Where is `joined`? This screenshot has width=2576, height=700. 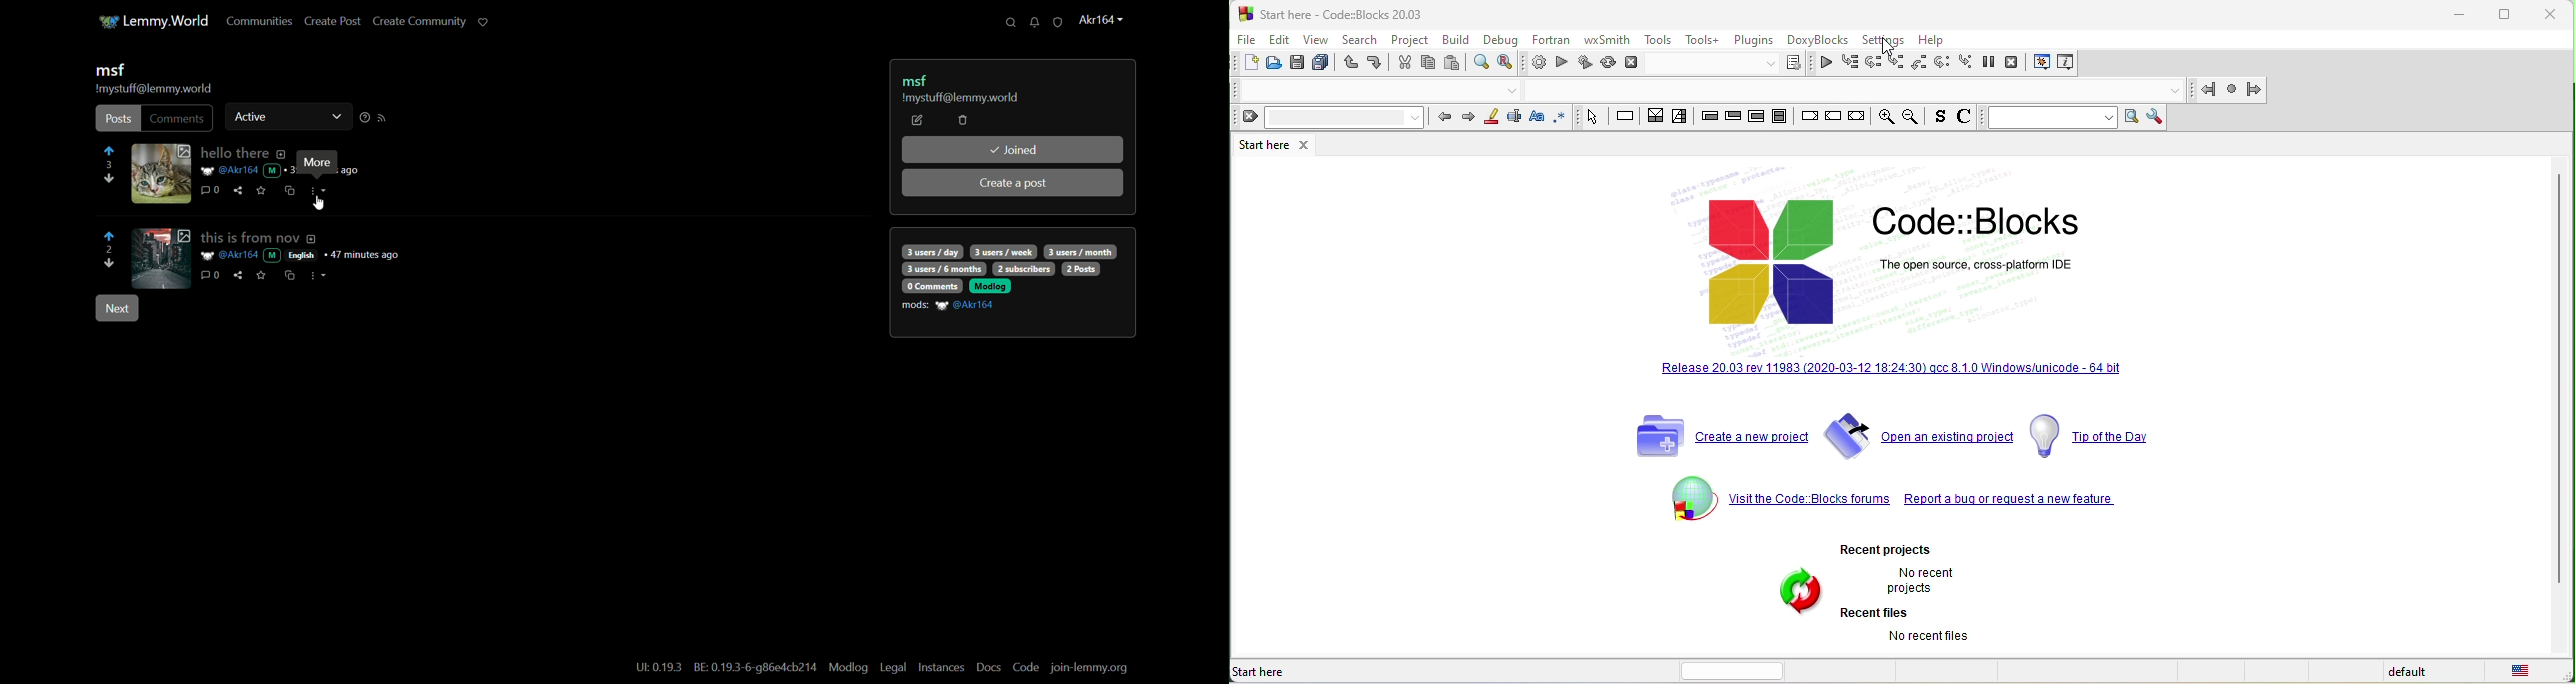
joined is located at coordinates (1013, 150).